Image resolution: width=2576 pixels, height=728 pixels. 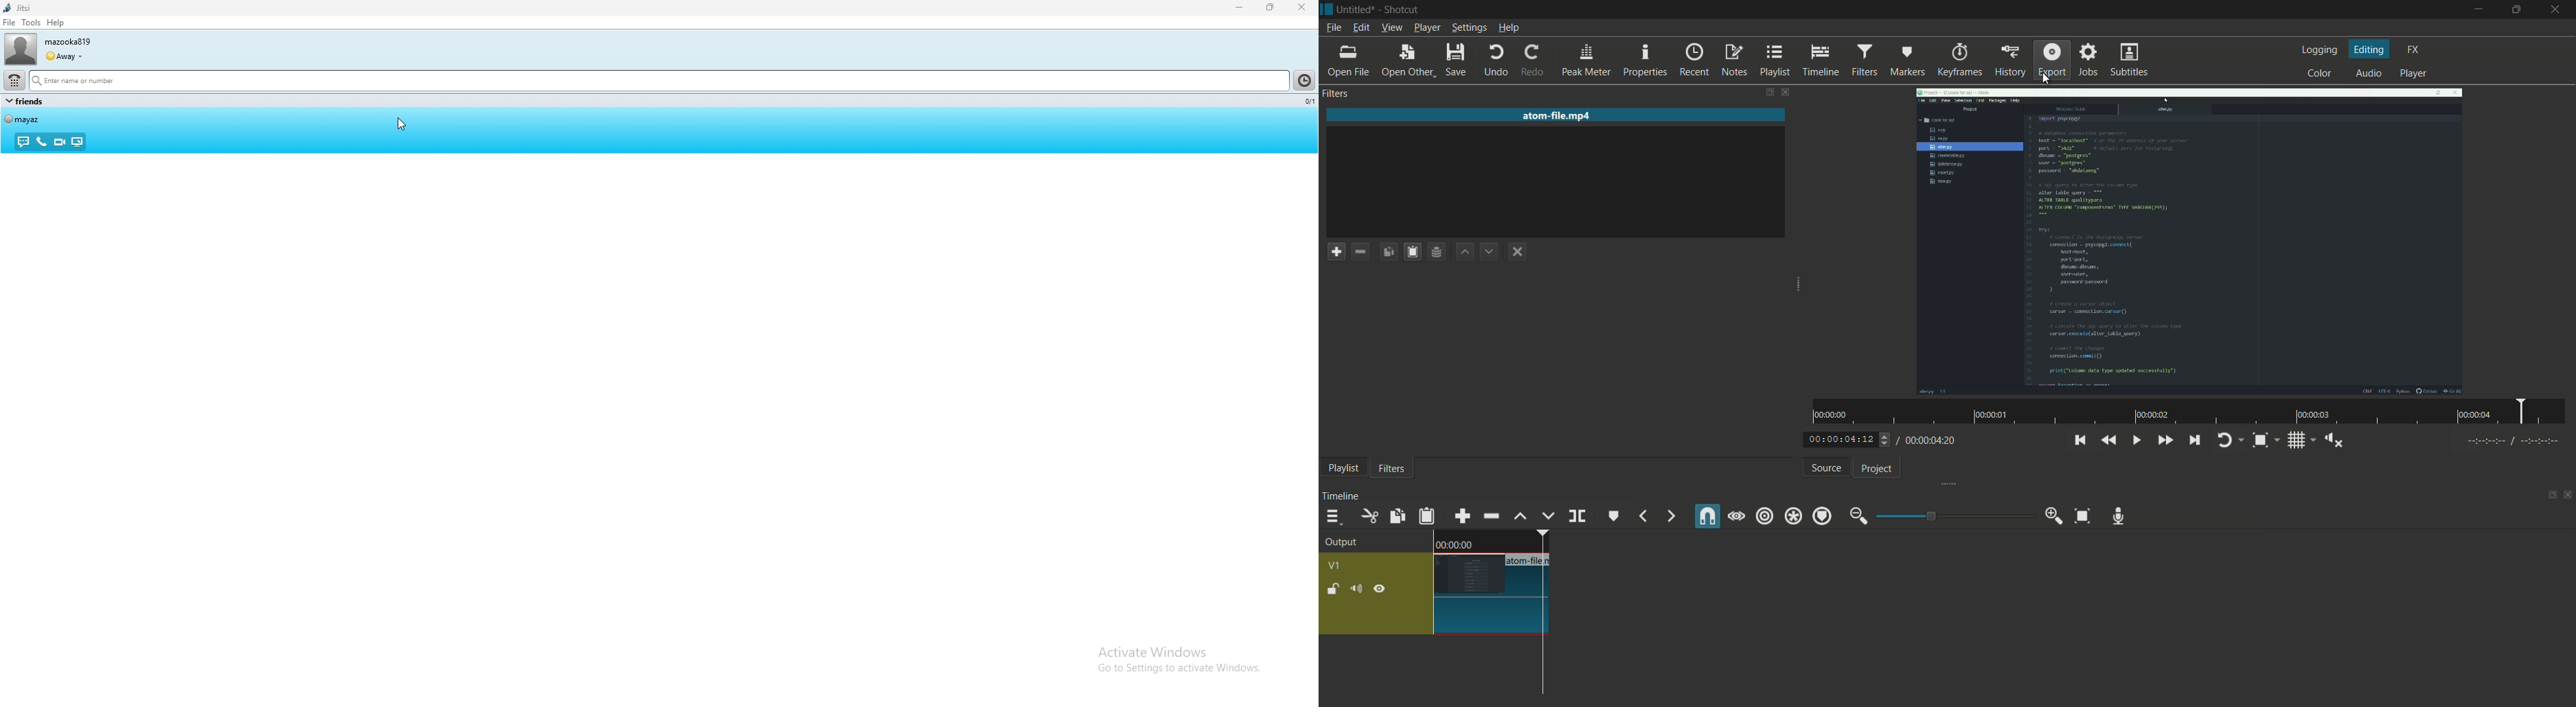 I want to click on toggle play or pause, so click(x=2137, y=441).